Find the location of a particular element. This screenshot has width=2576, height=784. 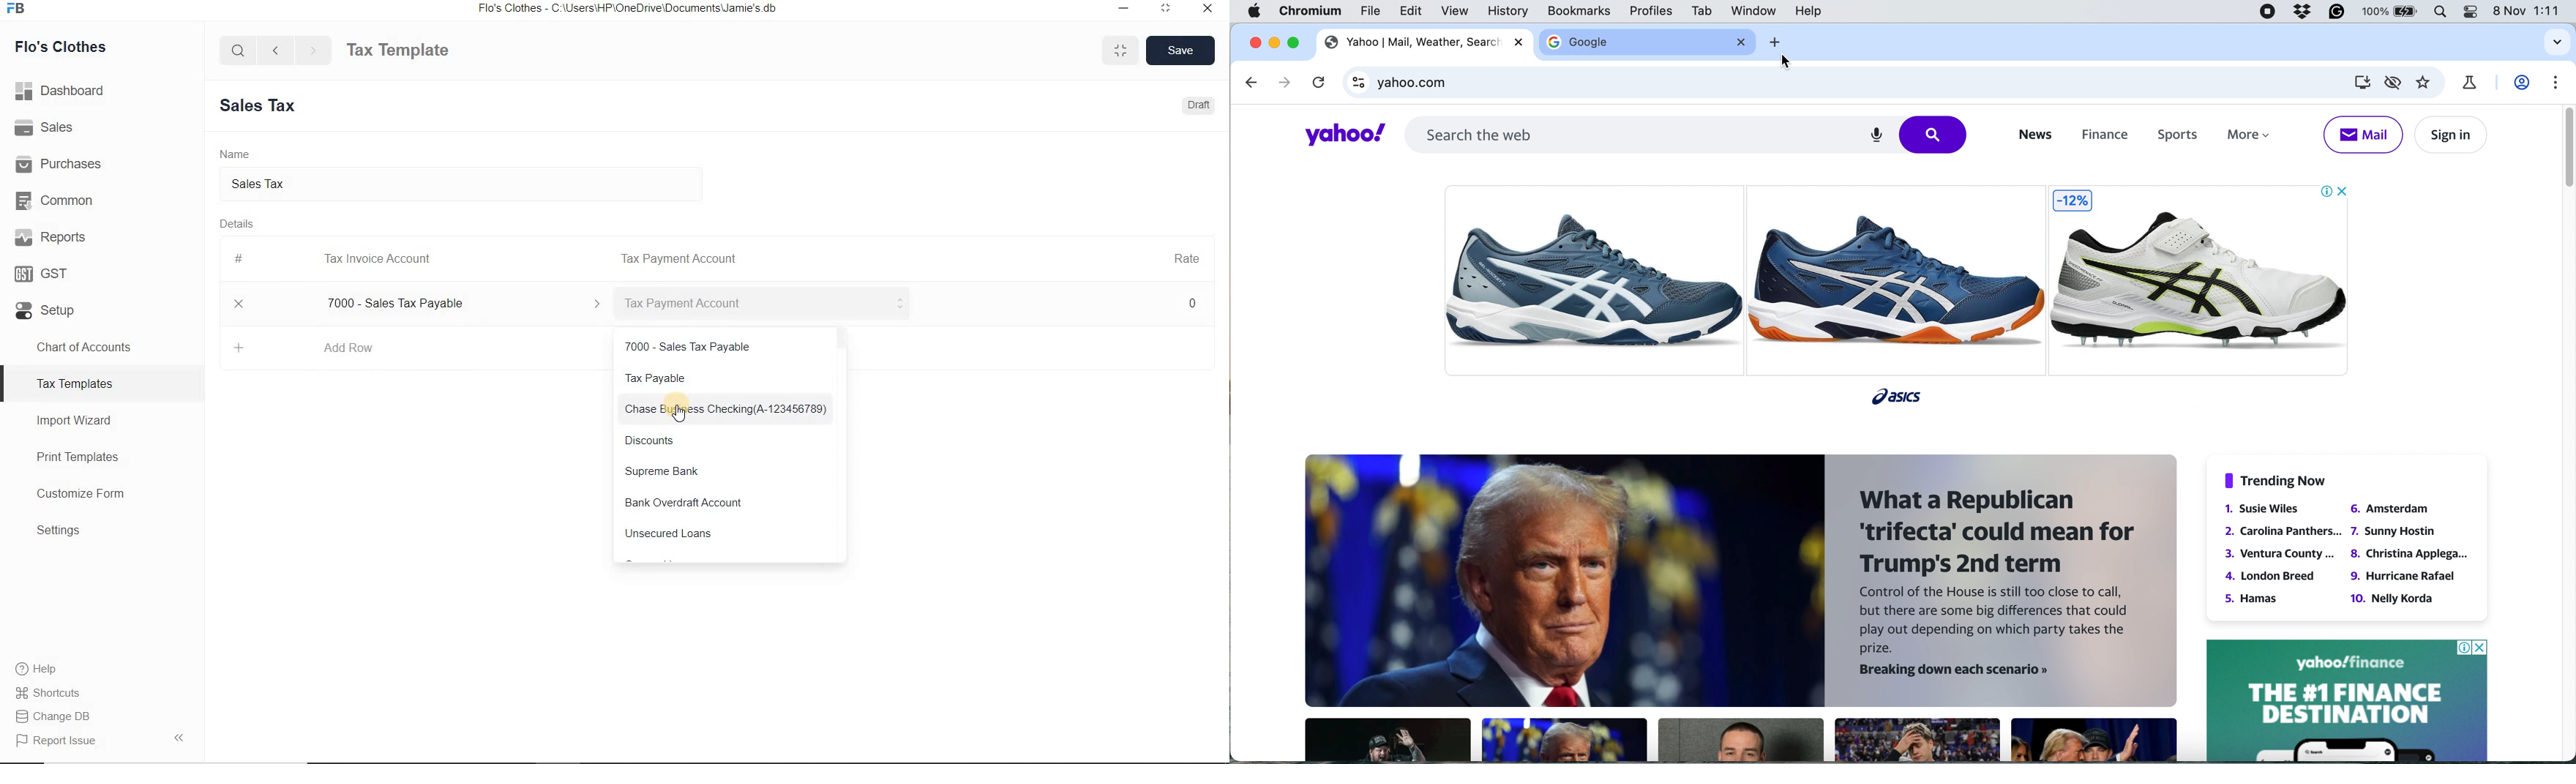

Tax Template is located at coordinates (397, 50).